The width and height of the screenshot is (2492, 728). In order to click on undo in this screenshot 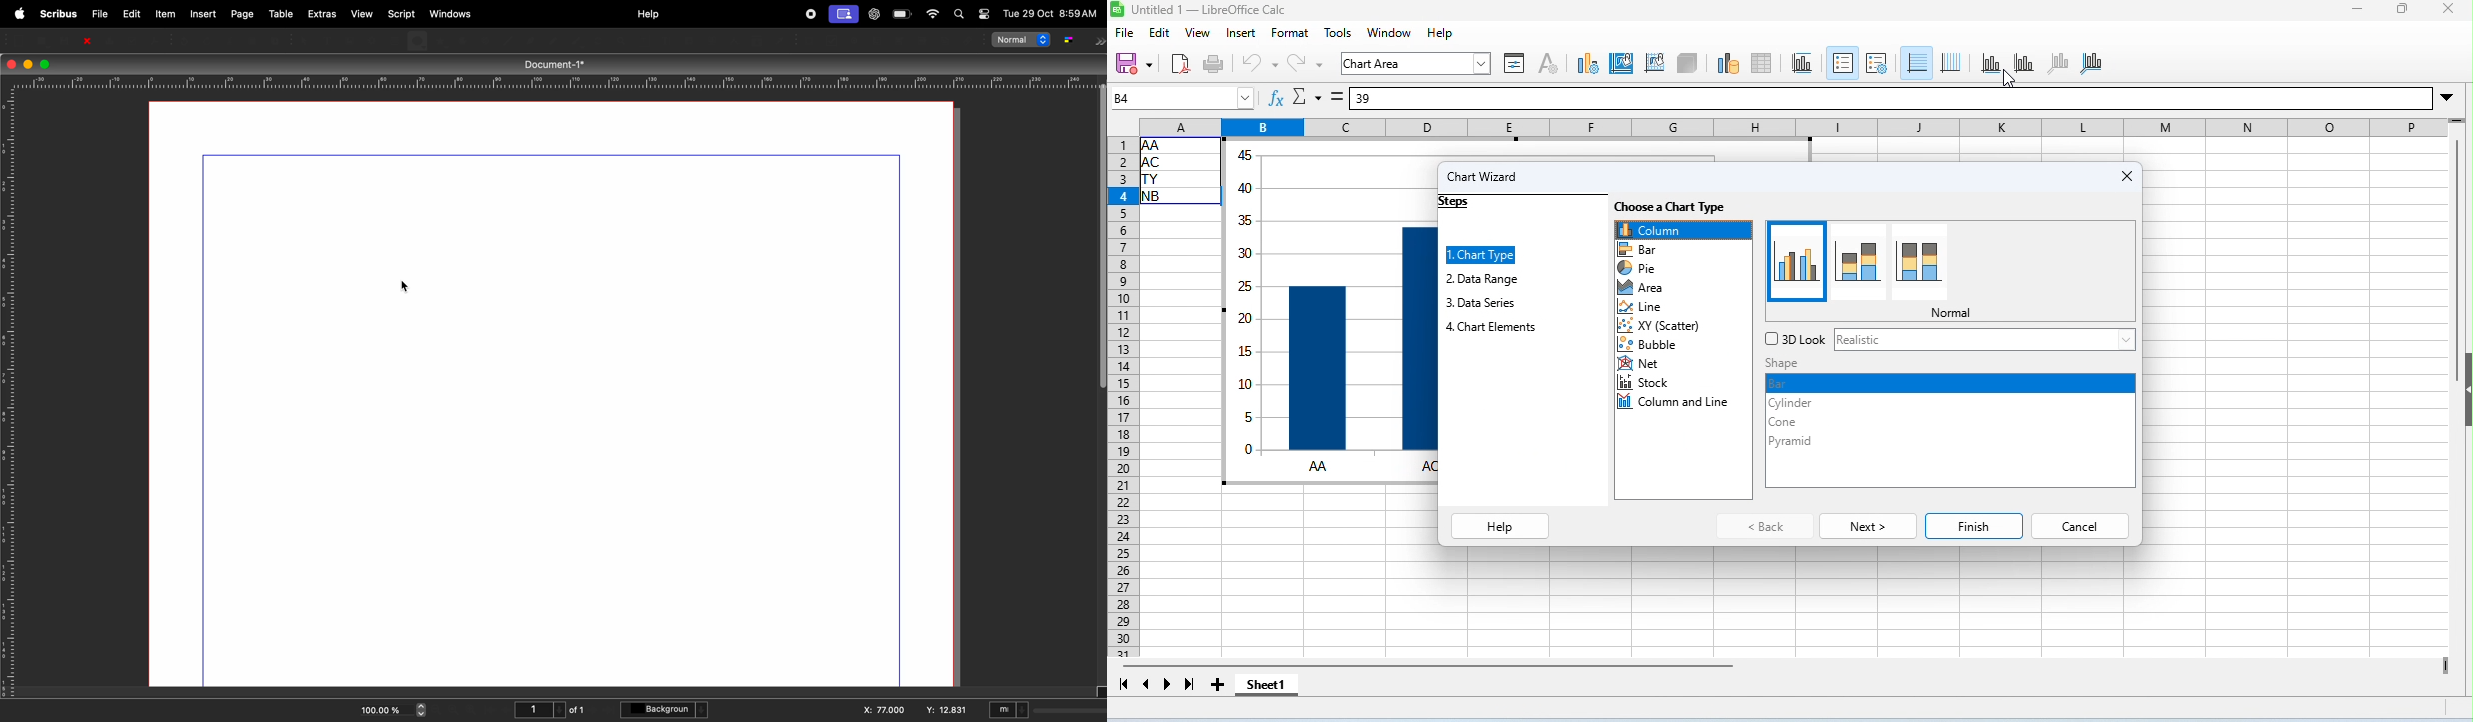, I will do `click(1258, 63)`.